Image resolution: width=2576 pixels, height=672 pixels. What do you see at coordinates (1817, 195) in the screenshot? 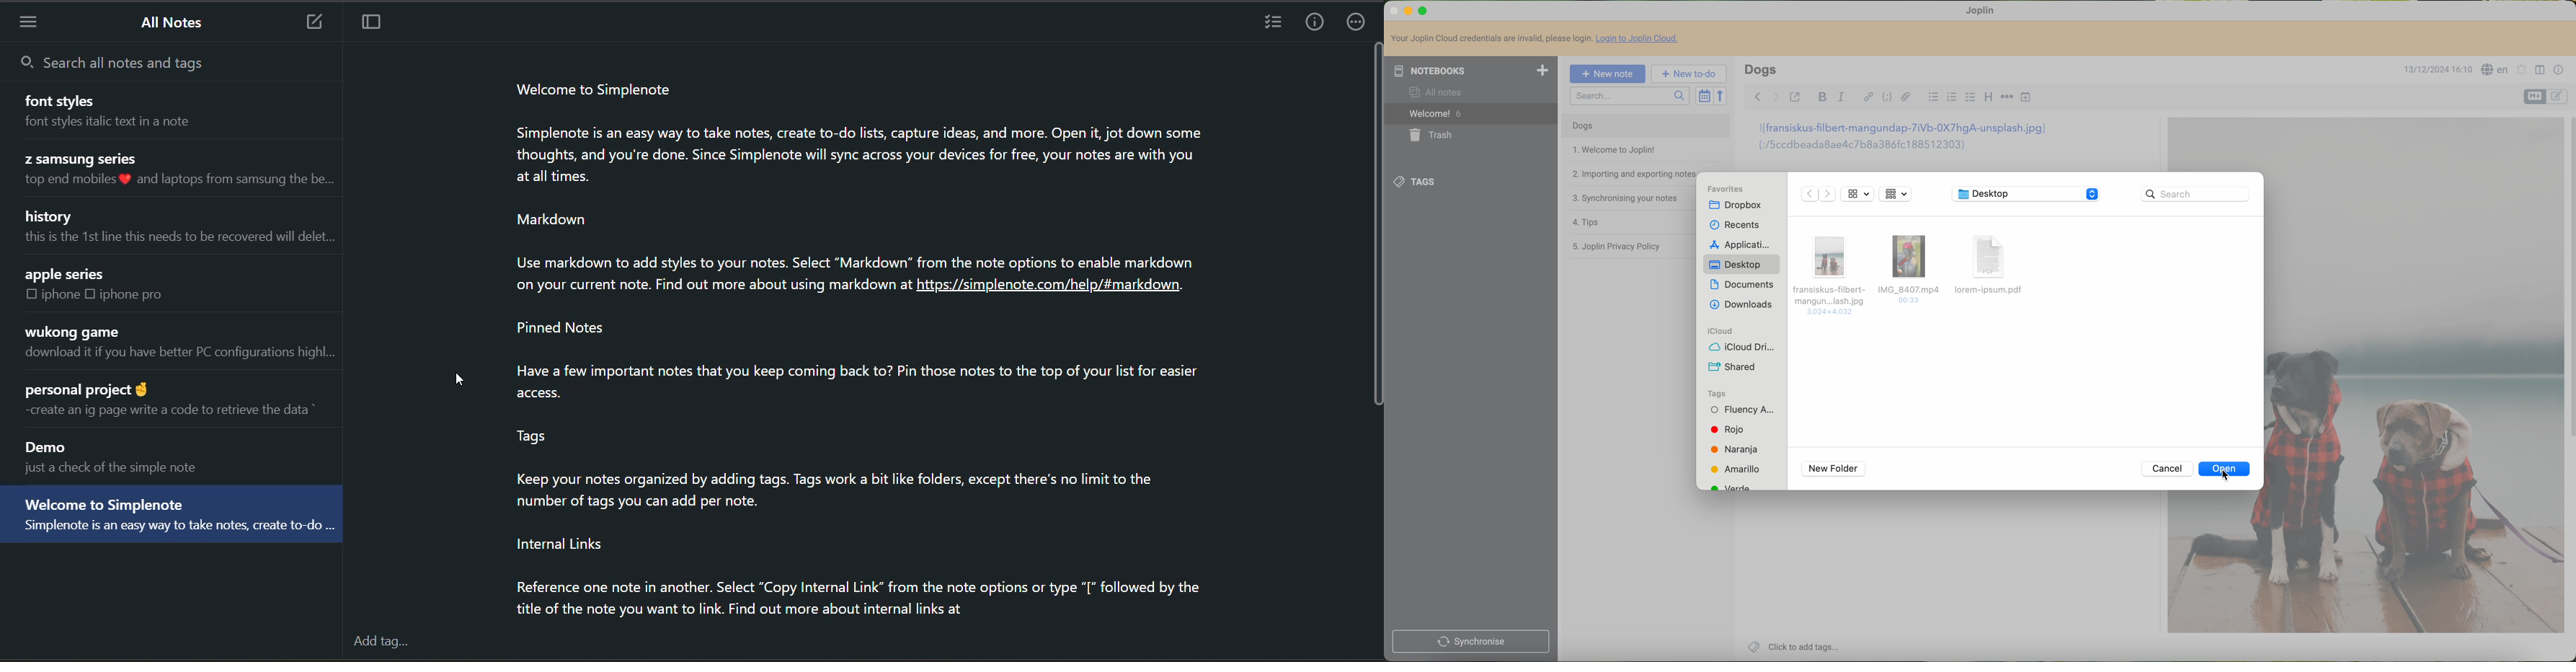
I see `navigate arrows` at bounding box center [1817, 195].